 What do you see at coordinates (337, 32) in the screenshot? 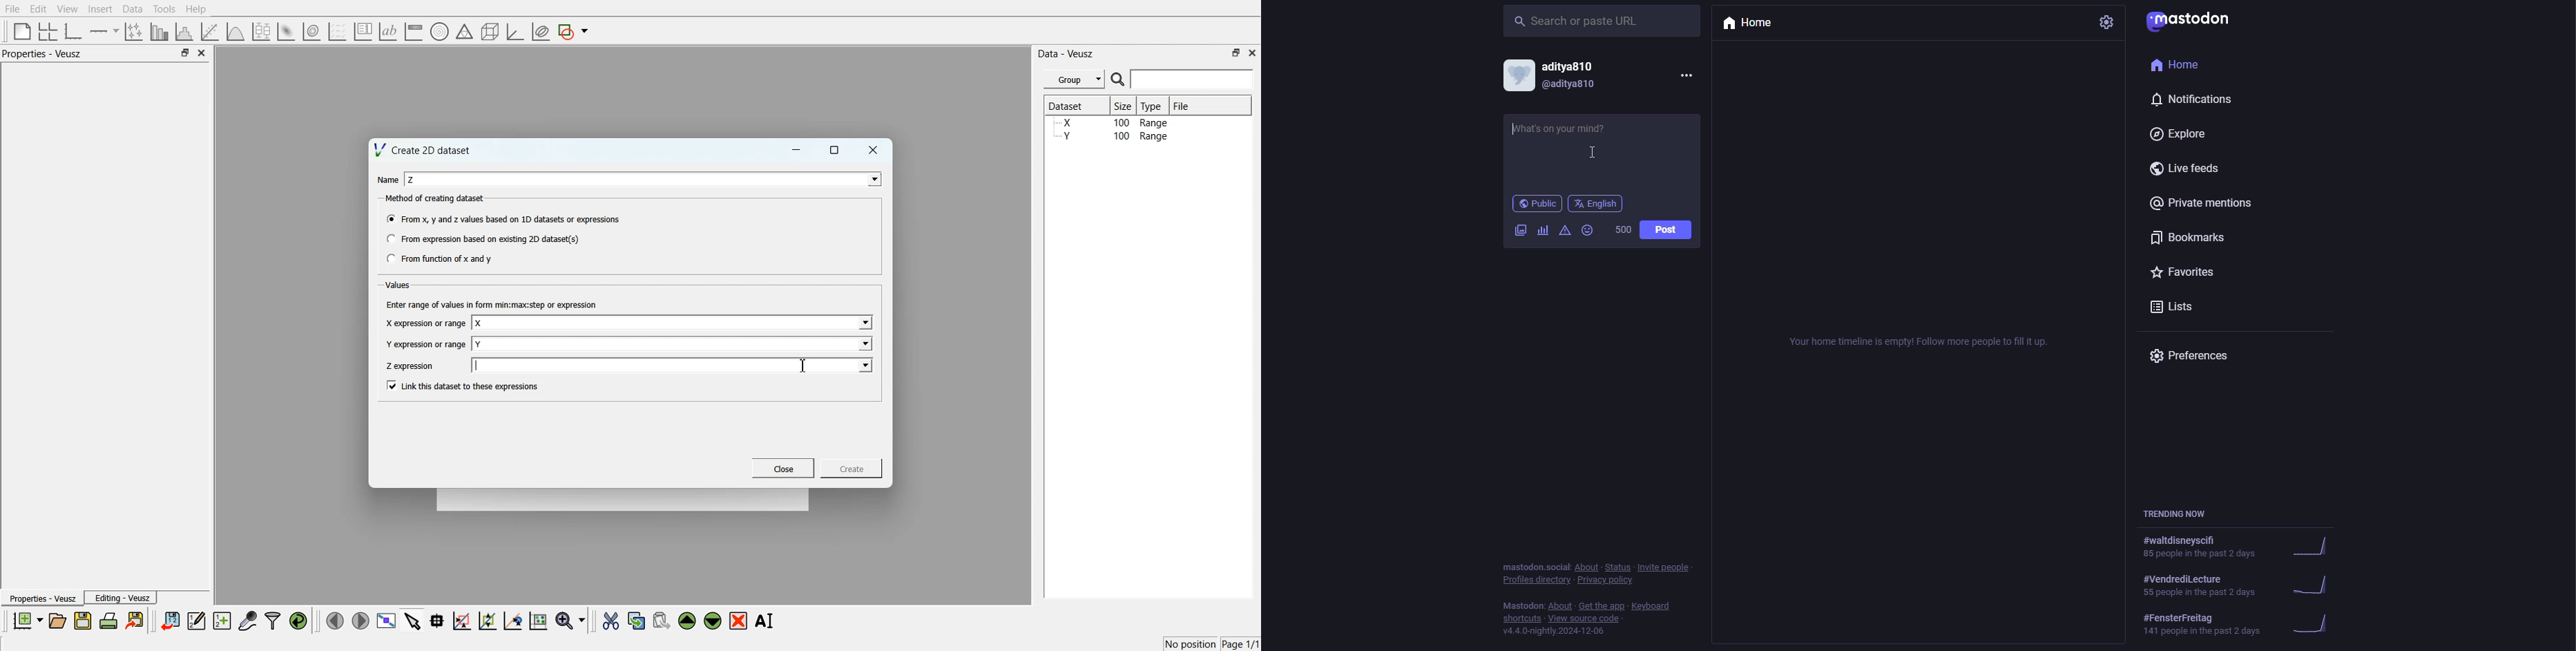
I see `Plot a vector field` at bounding box center [337, 32].